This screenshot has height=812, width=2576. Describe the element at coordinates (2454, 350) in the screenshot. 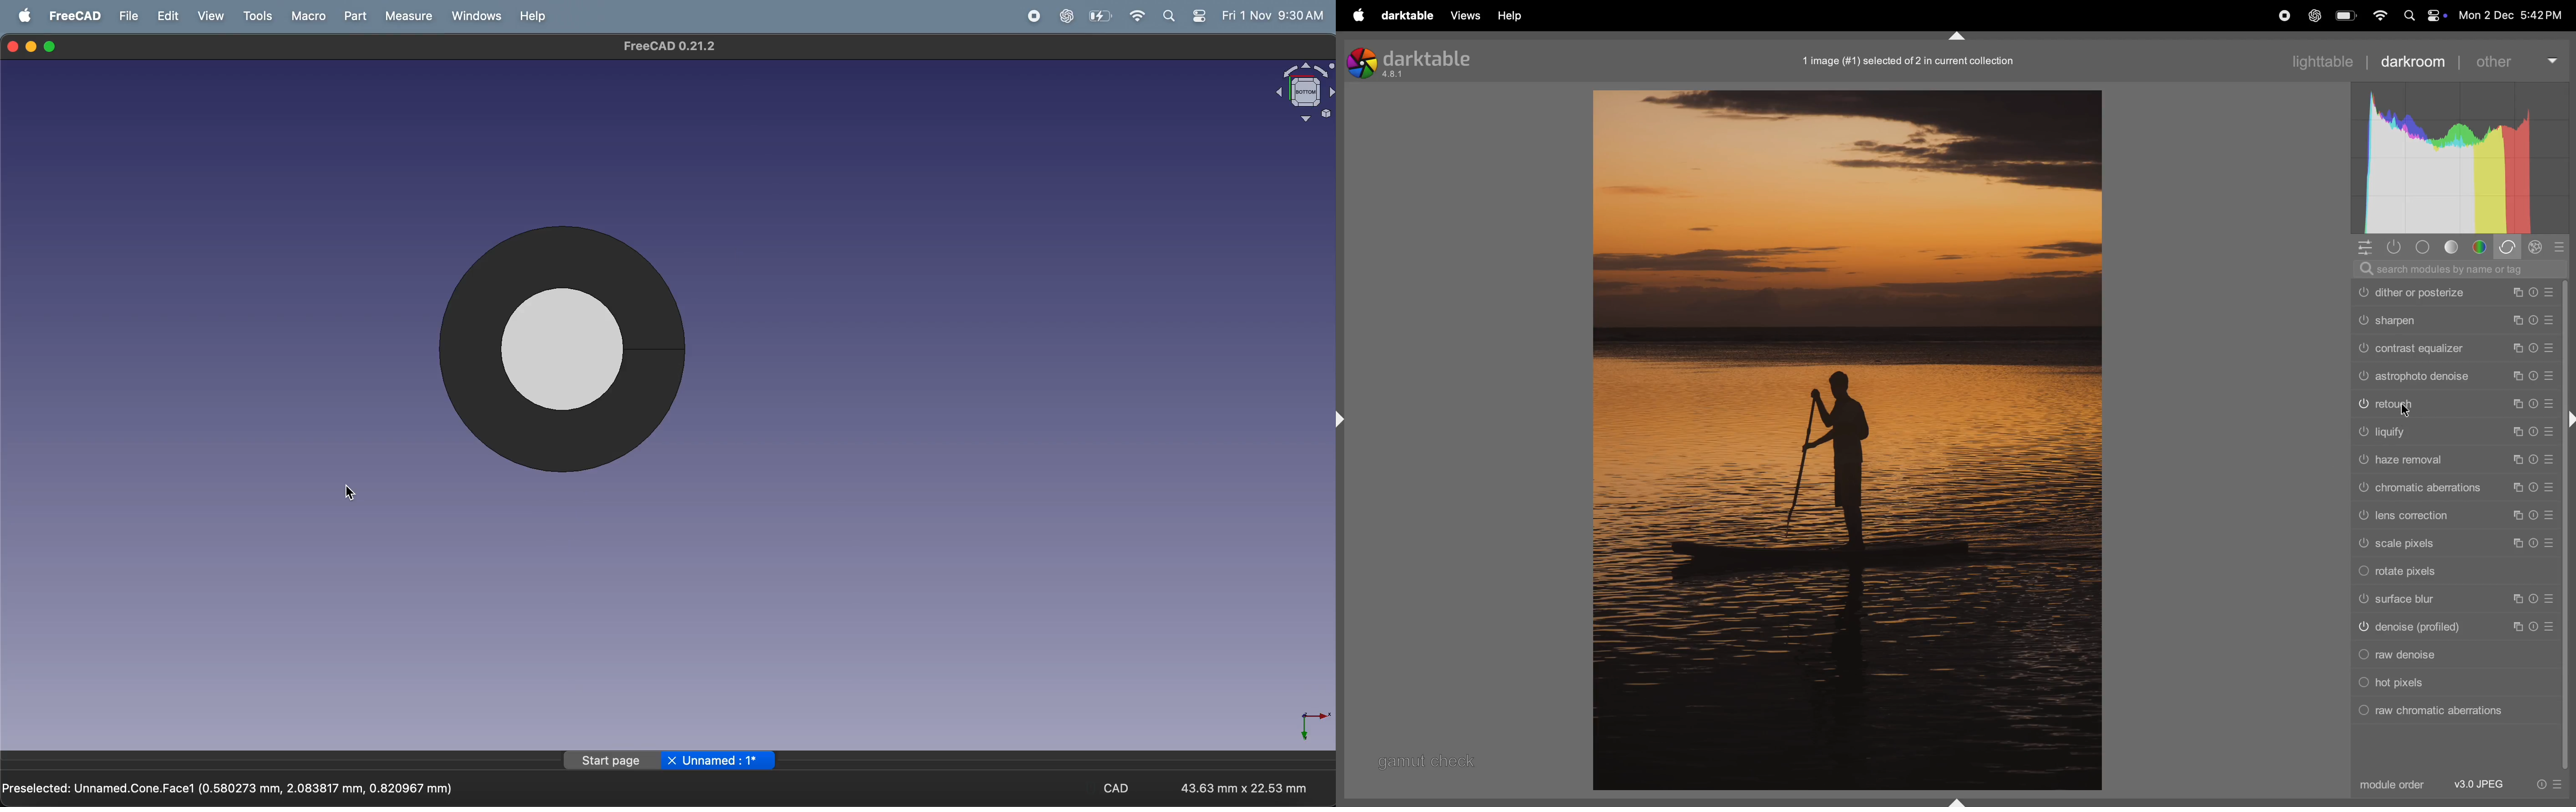

I see `contrast equalizer` at that location.